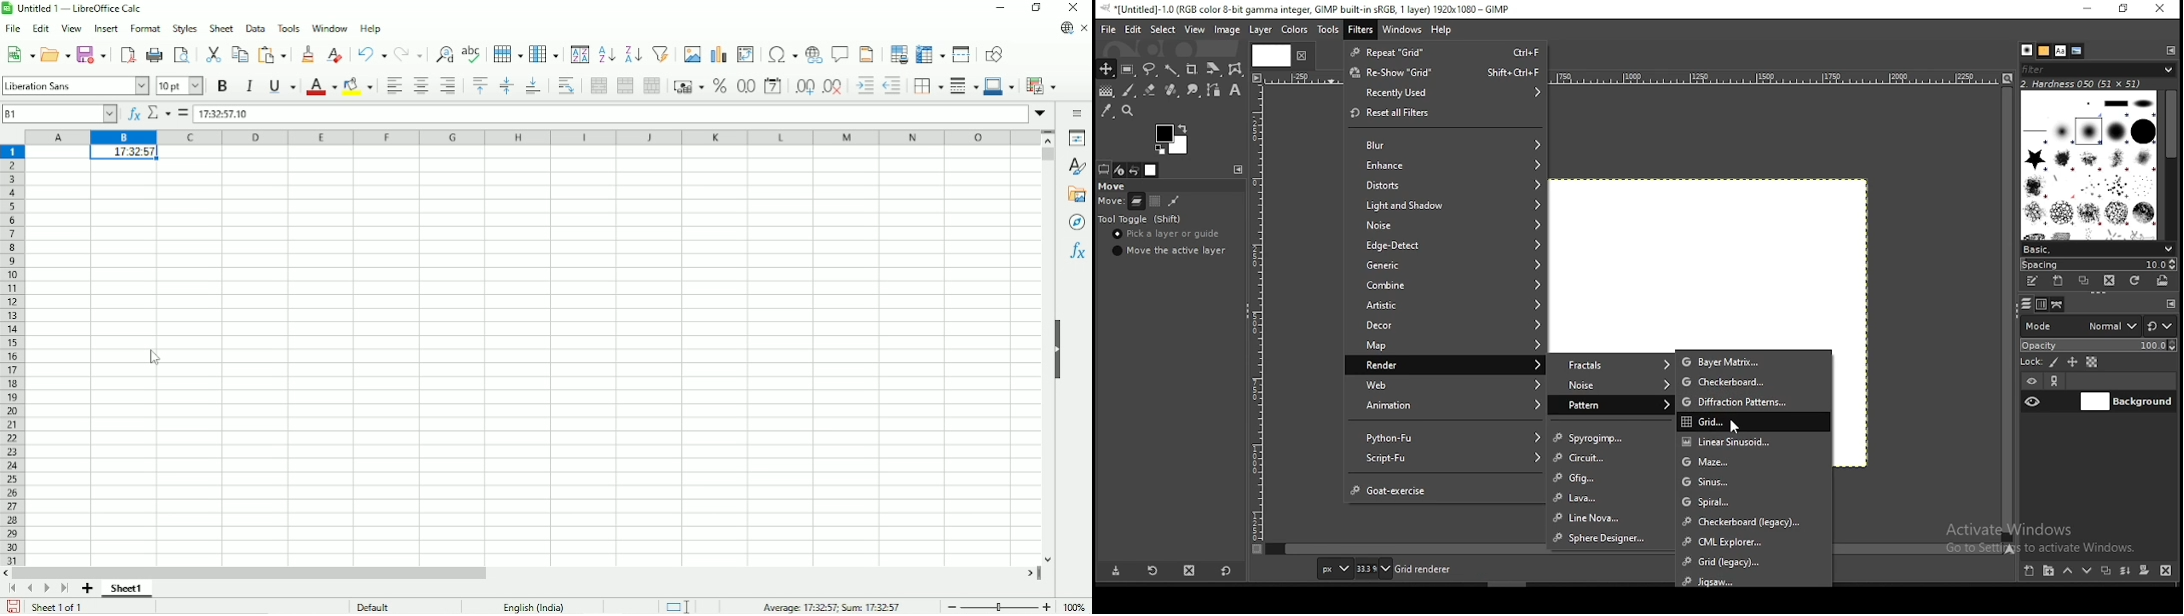  Describe the element at coordinates (254, 27) in the screenshot. I see `Data` at that location.